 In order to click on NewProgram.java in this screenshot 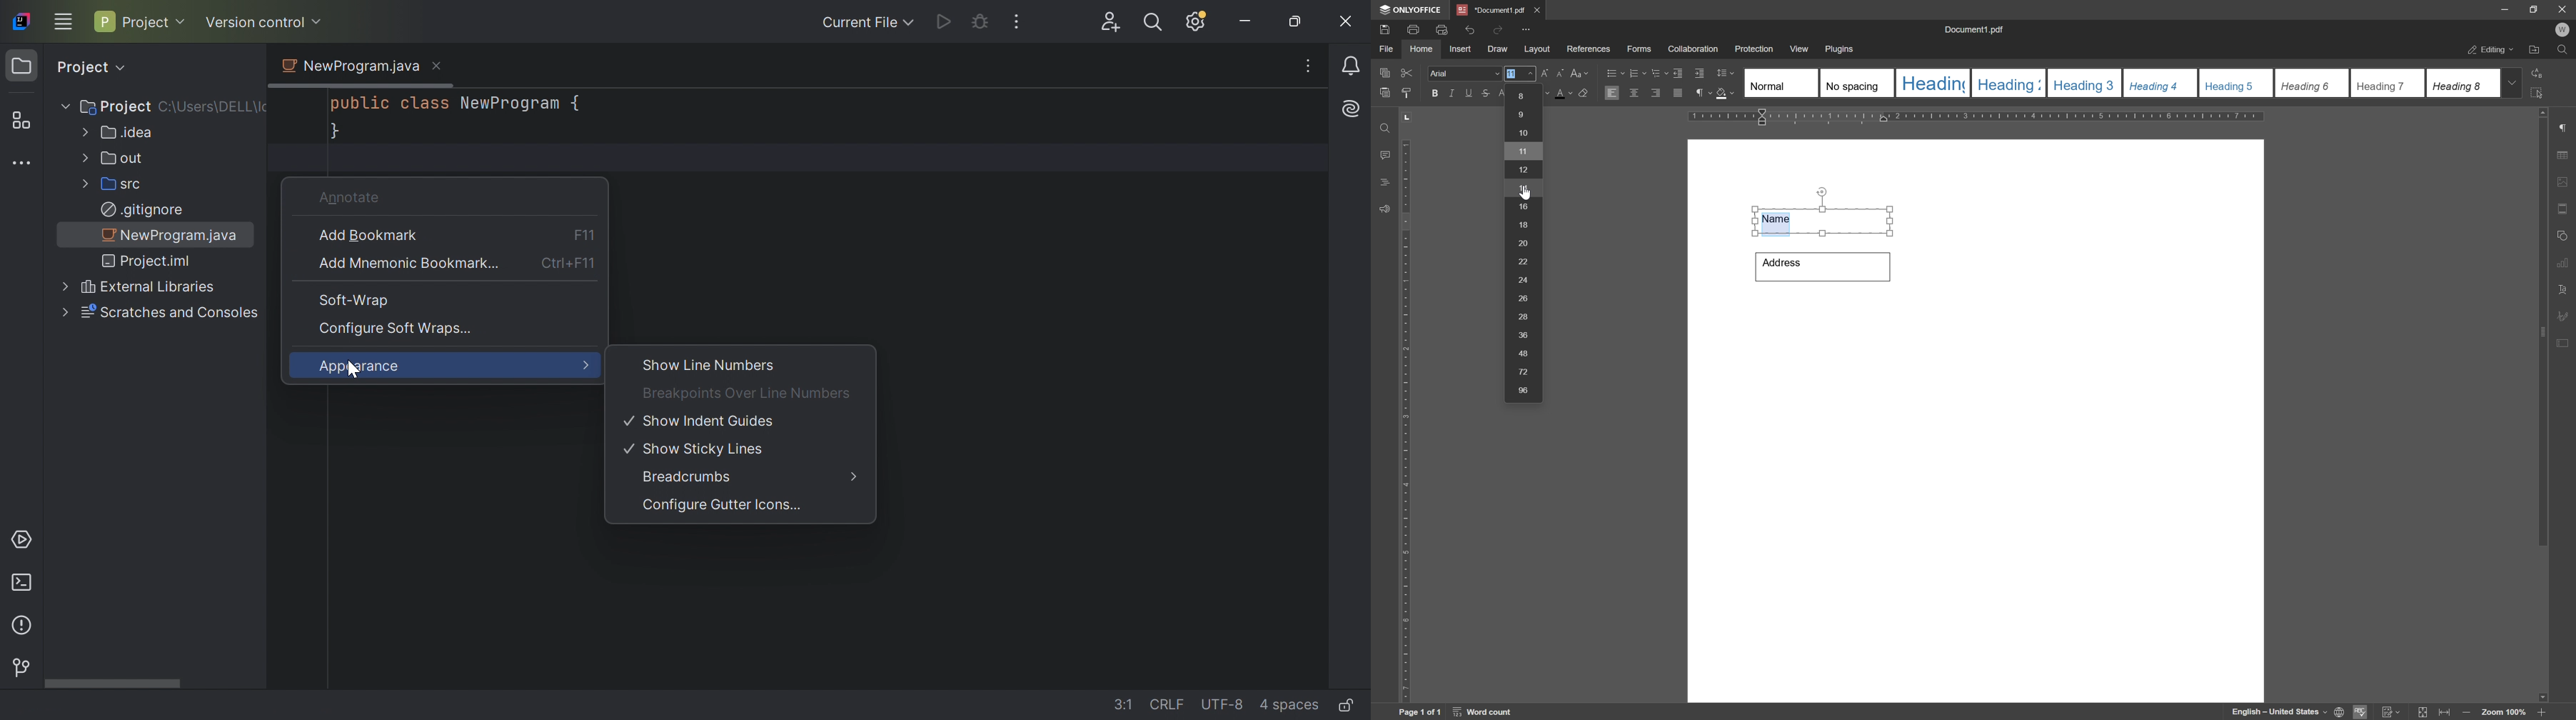, I will do `click(348, 66)`.